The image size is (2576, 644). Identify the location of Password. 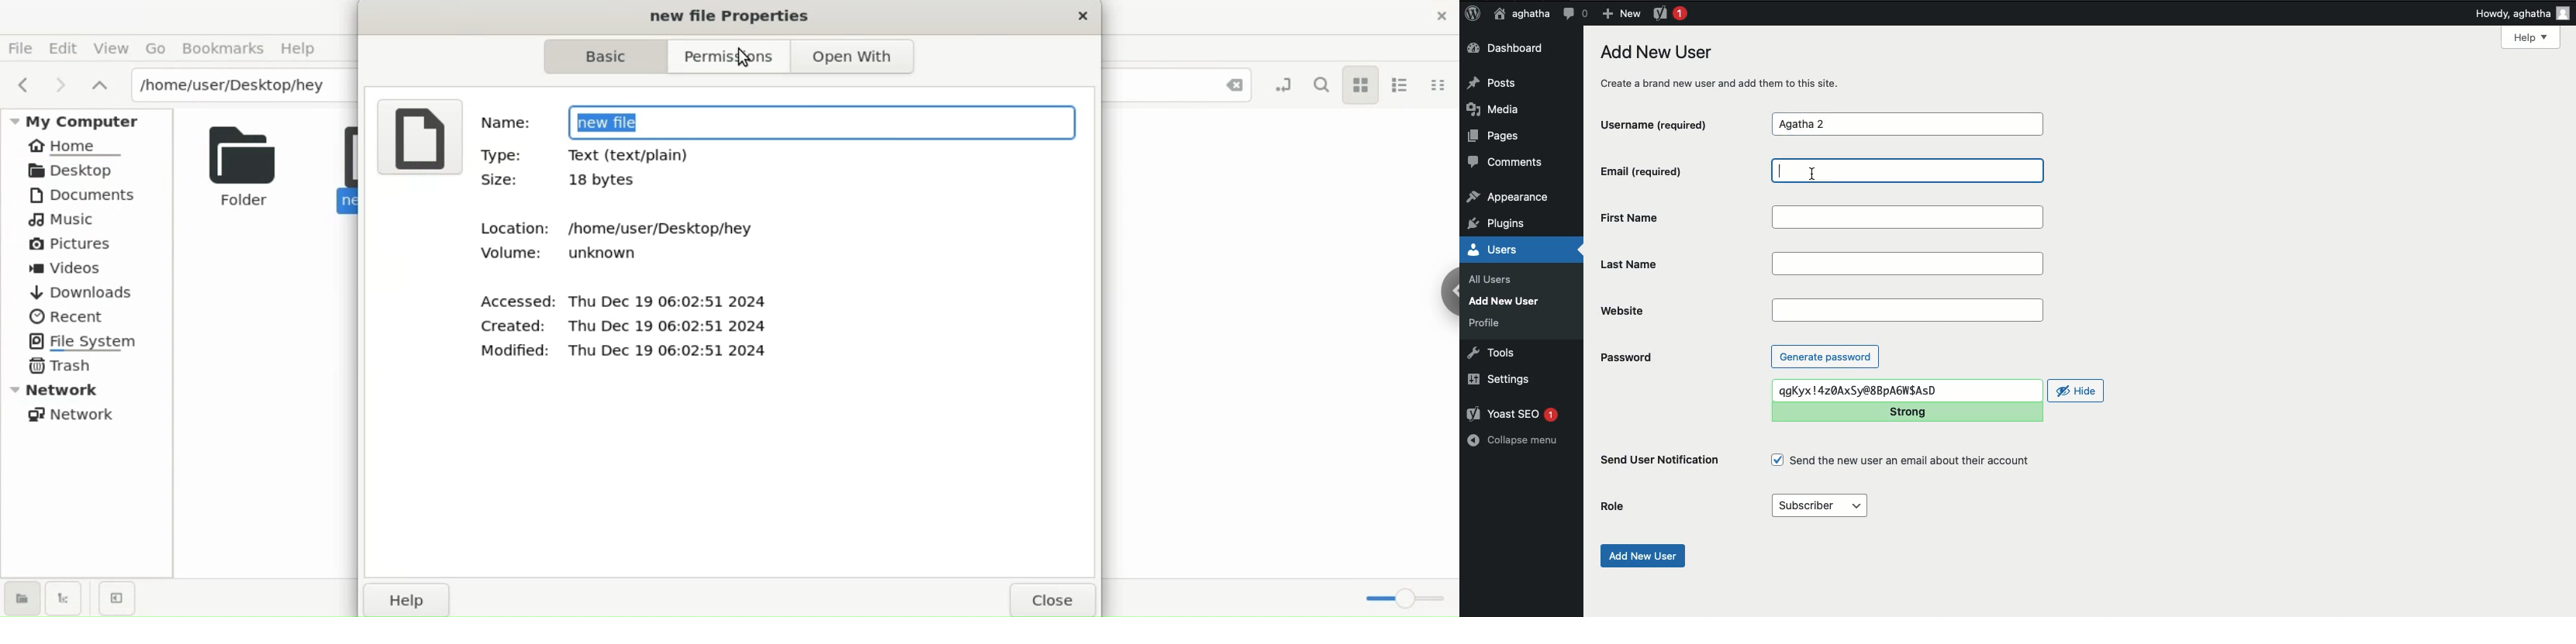
(1625, 357).